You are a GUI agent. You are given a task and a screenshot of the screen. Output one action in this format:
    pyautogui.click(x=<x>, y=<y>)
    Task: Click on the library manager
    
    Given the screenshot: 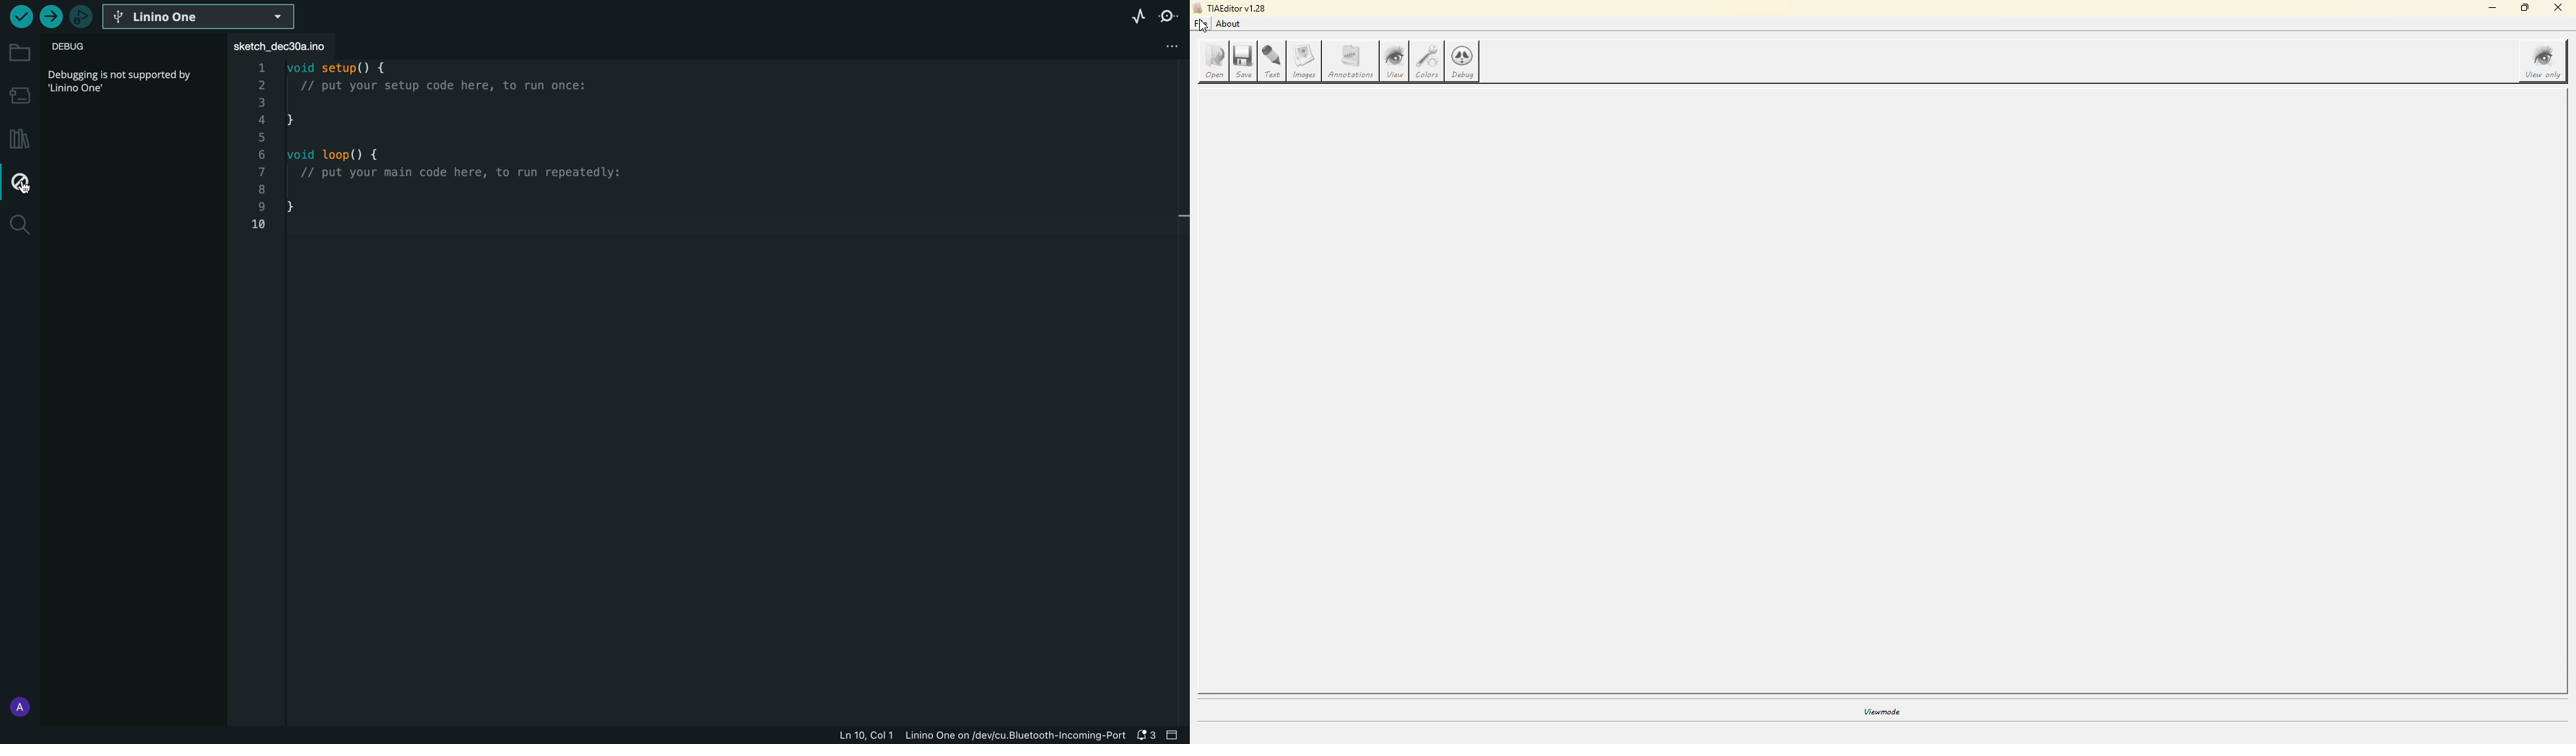 What is the action you would take?
    pyautogui.click(x=19, y=139)
    